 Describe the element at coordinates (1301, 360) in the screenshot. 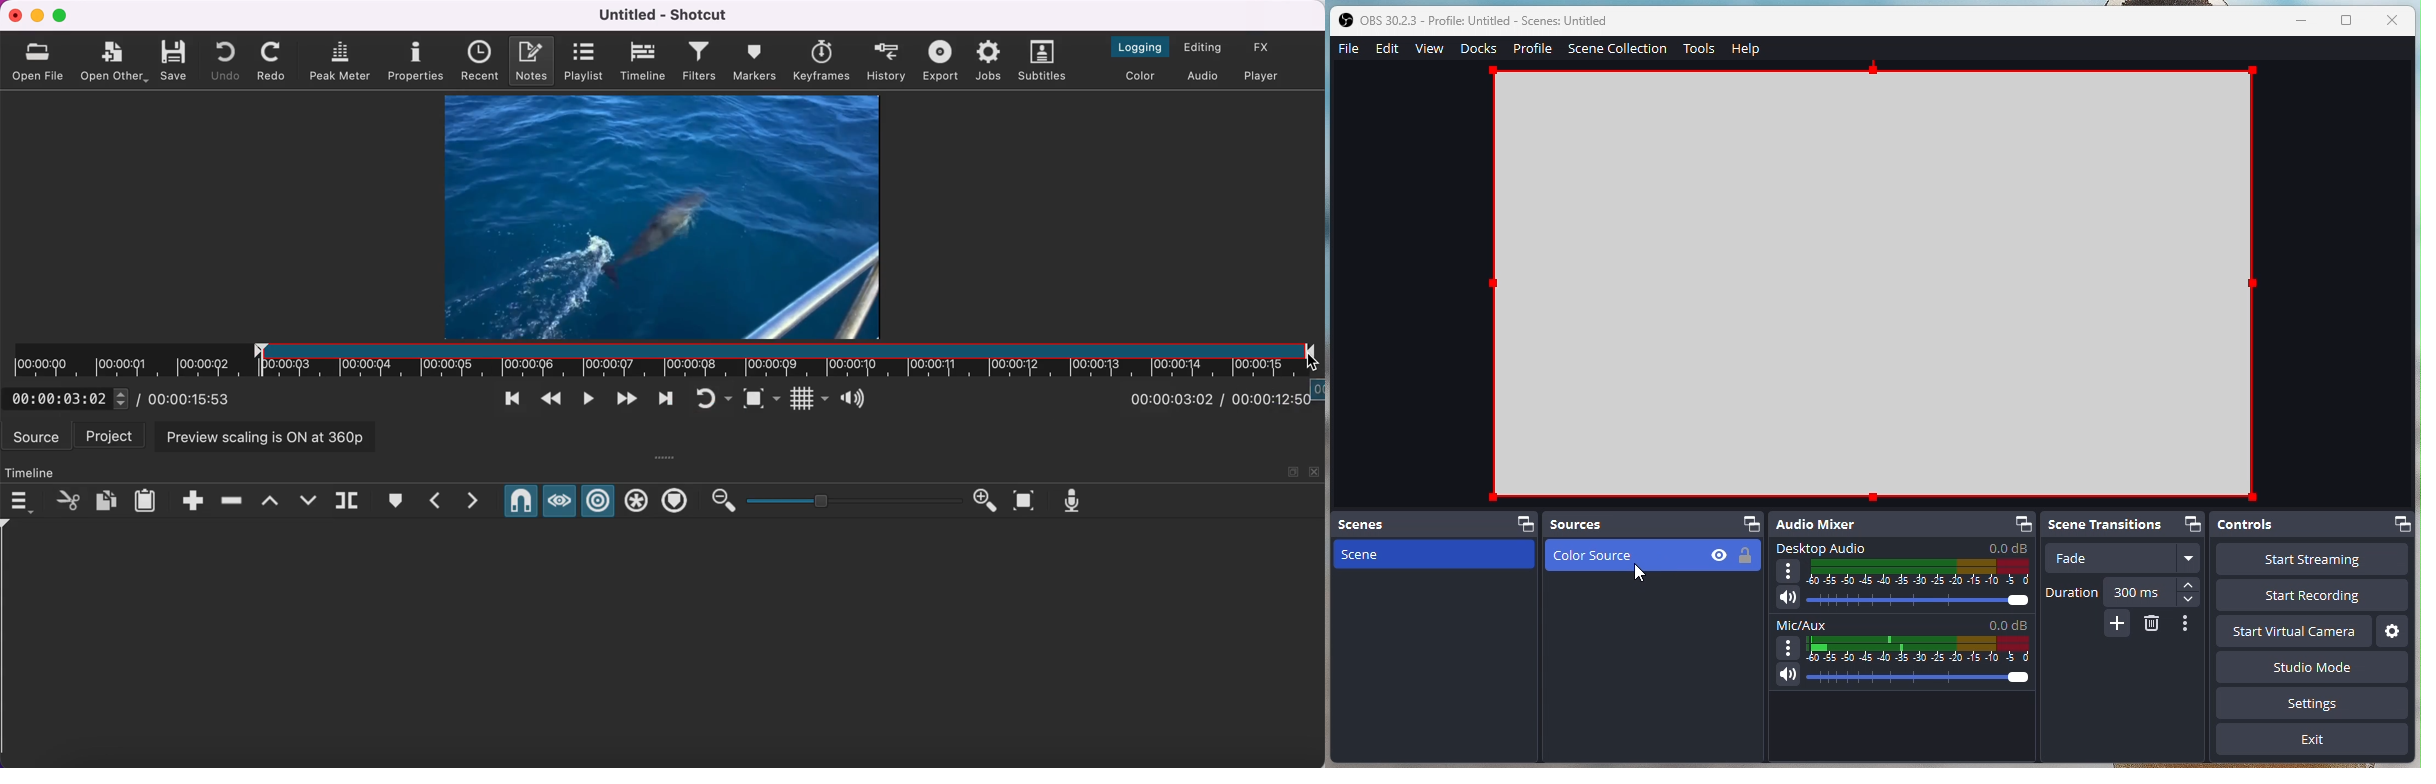

I see `cursor` at that location.